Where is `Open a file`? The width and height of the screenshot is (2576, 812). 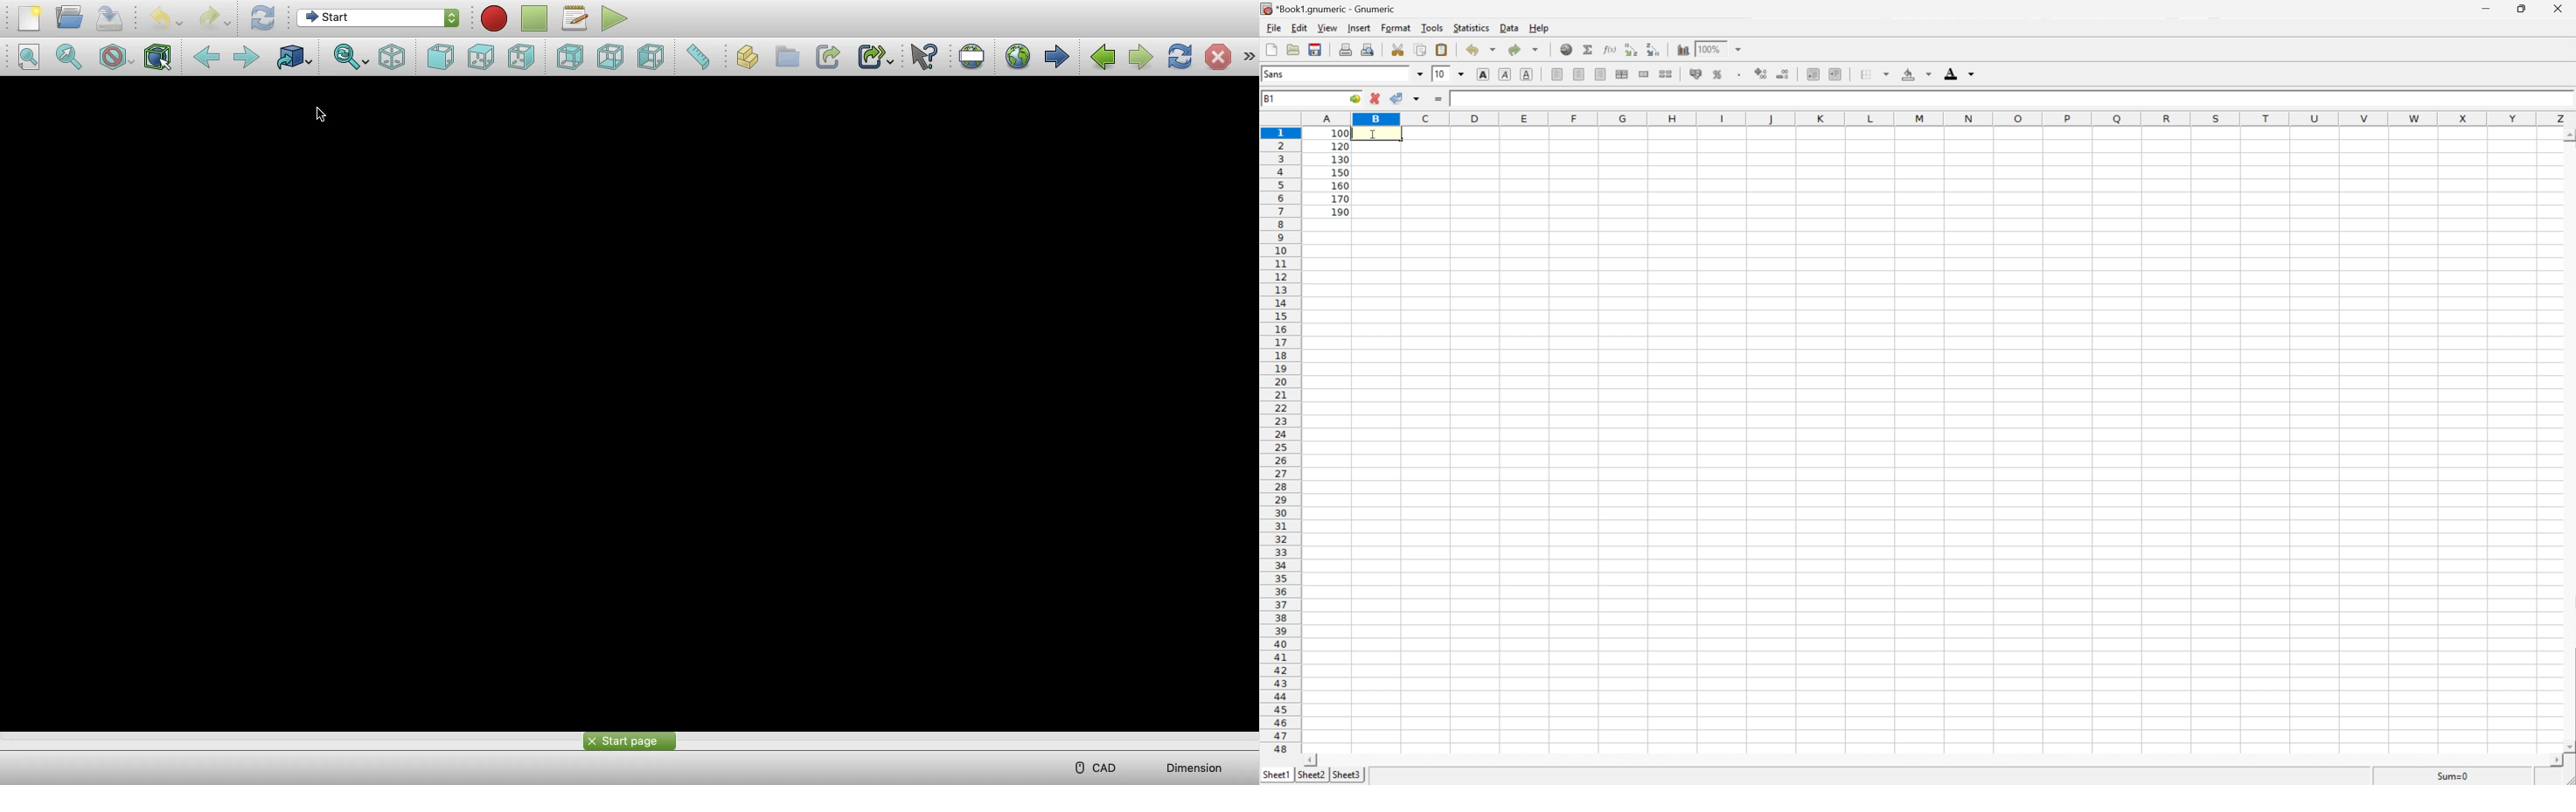
Open a file is located at coordinates (1294, 50).